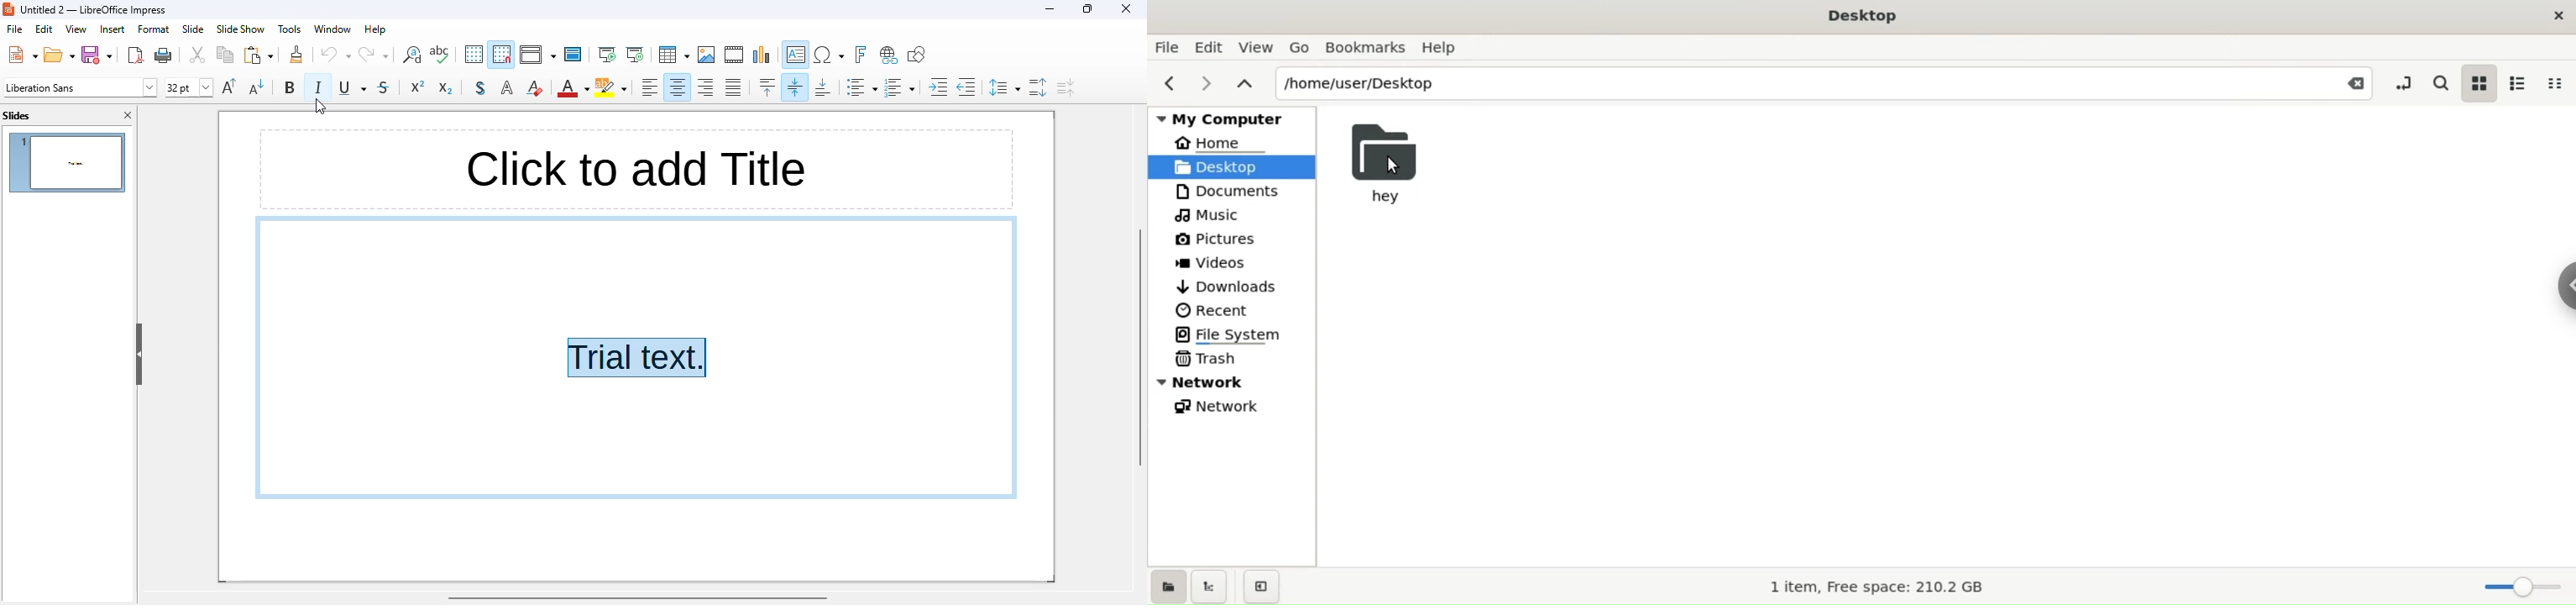  Describe the element at coordinates (14, 29) in the screenshot. I see `file` at that location.